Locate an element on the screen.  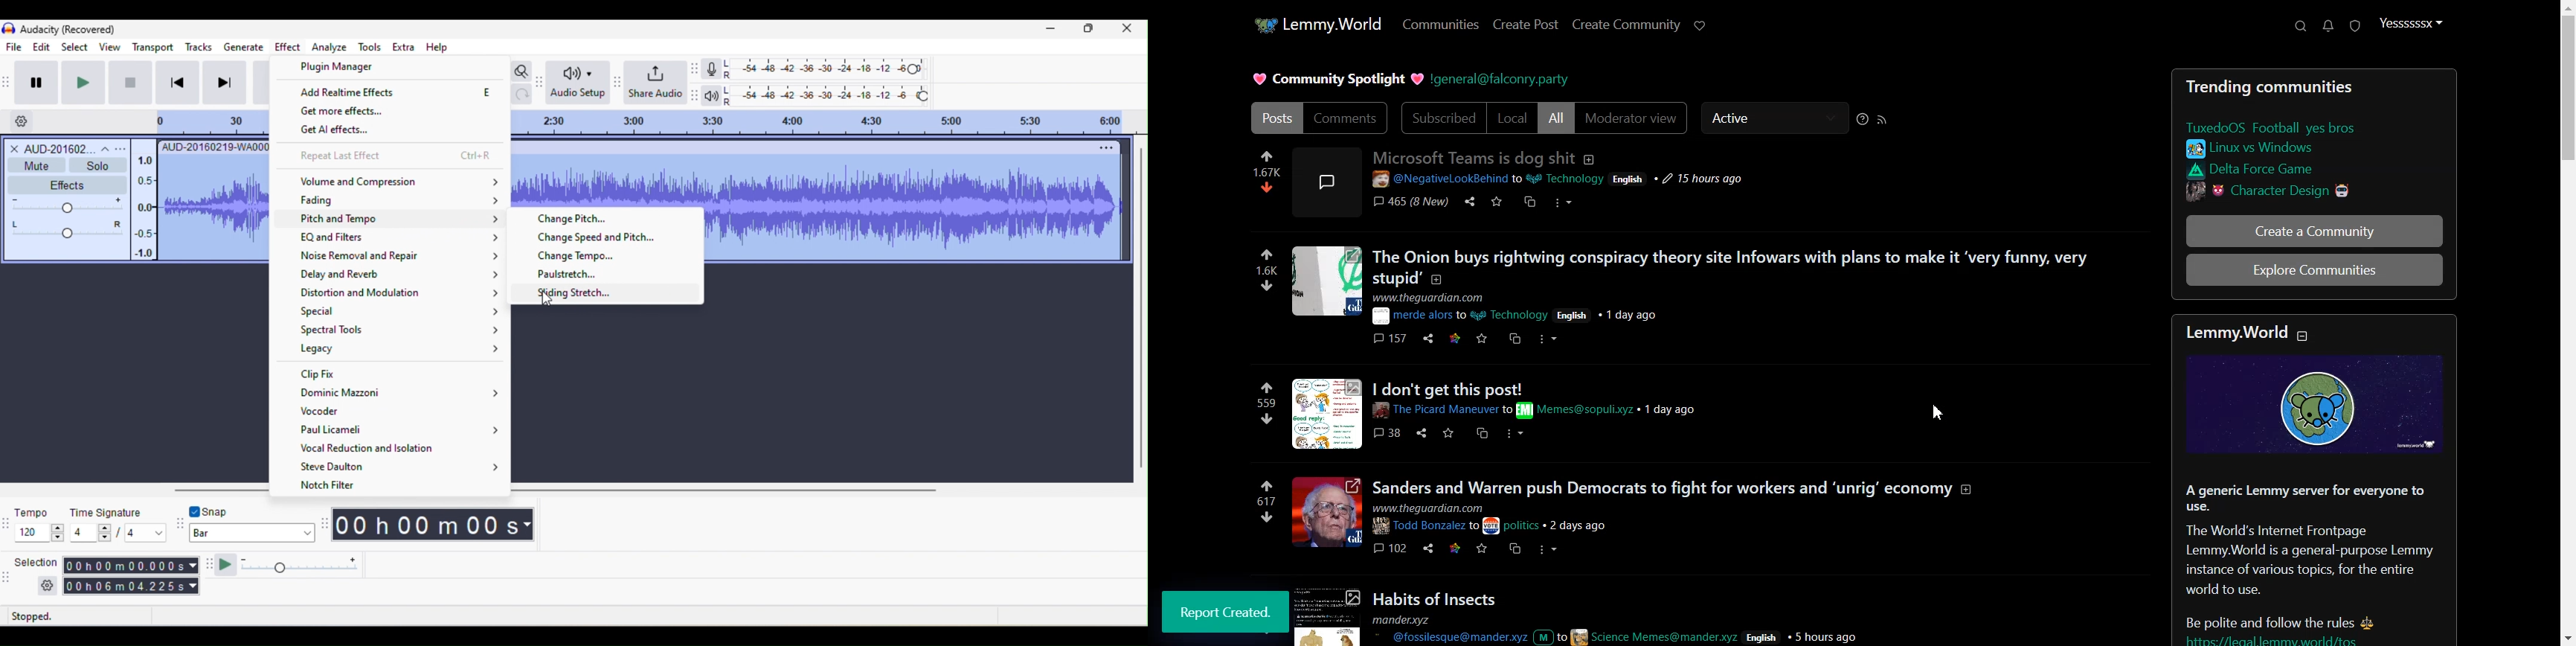
select is located at coordinates (73, 46).